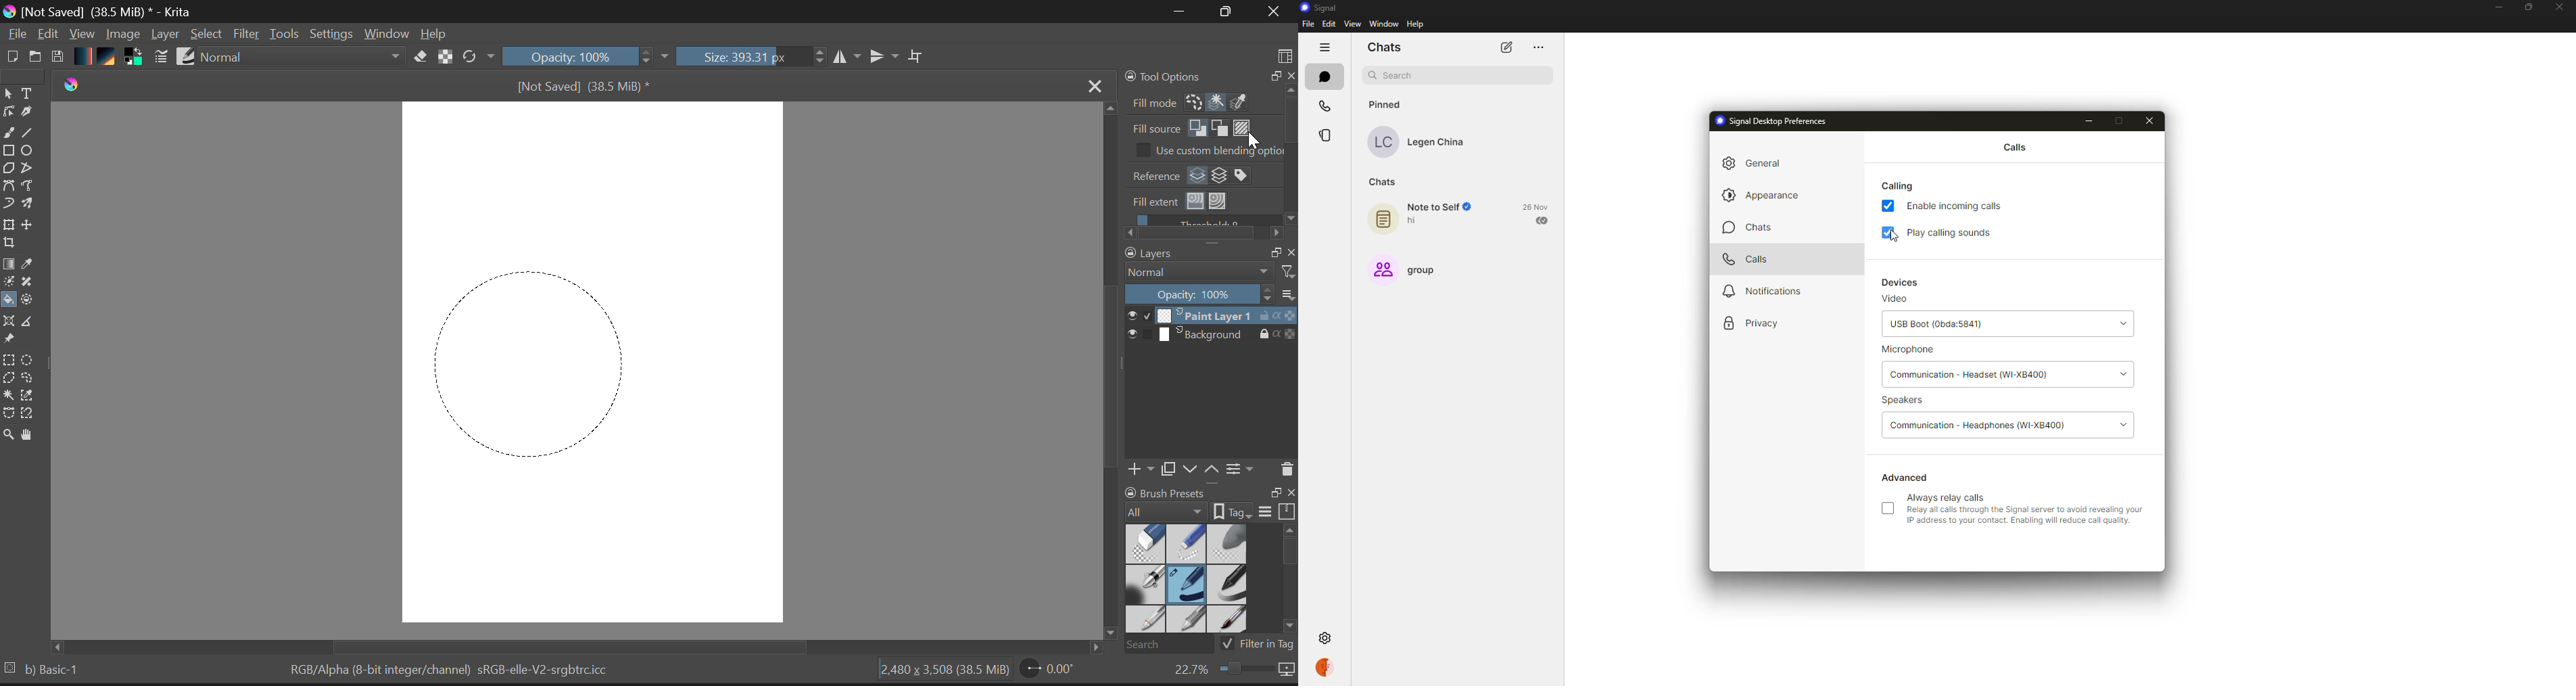  What do you see at coordinates (849, 58) in the screenshot?
I see `Vertical Mirror Flip` at bounding box center [849, 58].